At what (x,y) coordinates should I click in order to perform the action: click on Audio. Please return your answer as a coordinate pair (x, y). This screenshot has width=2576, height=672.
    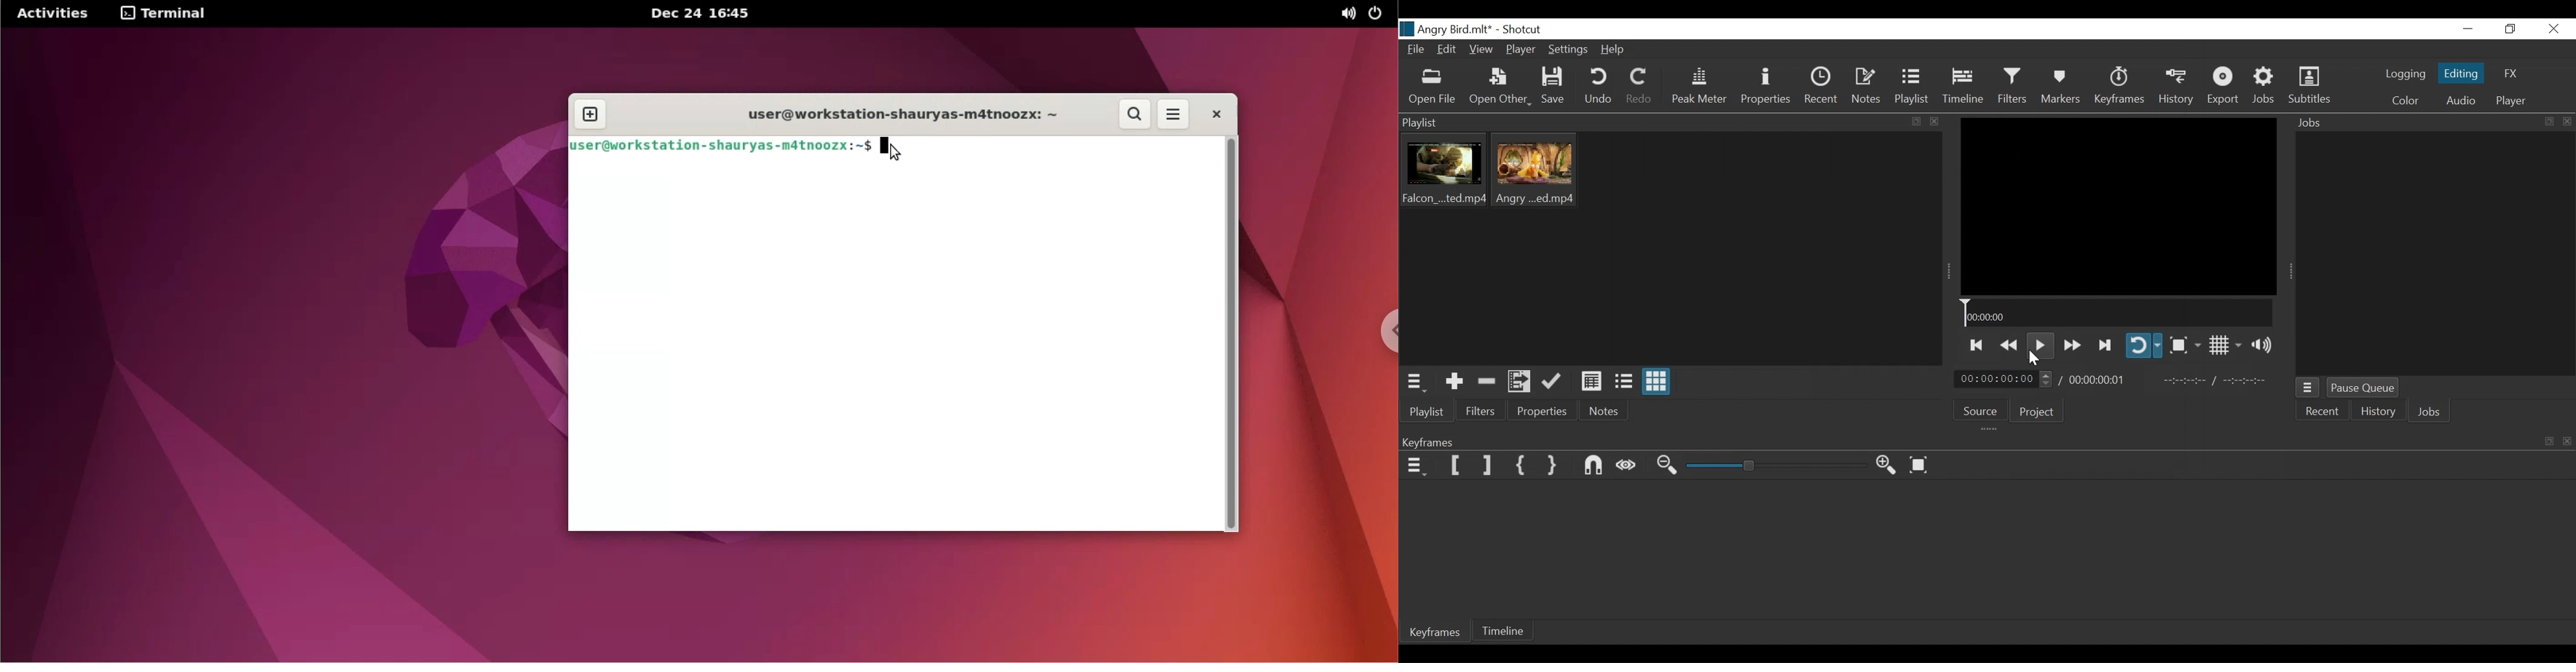
    Looking at the image, I should click on (2464, 101).